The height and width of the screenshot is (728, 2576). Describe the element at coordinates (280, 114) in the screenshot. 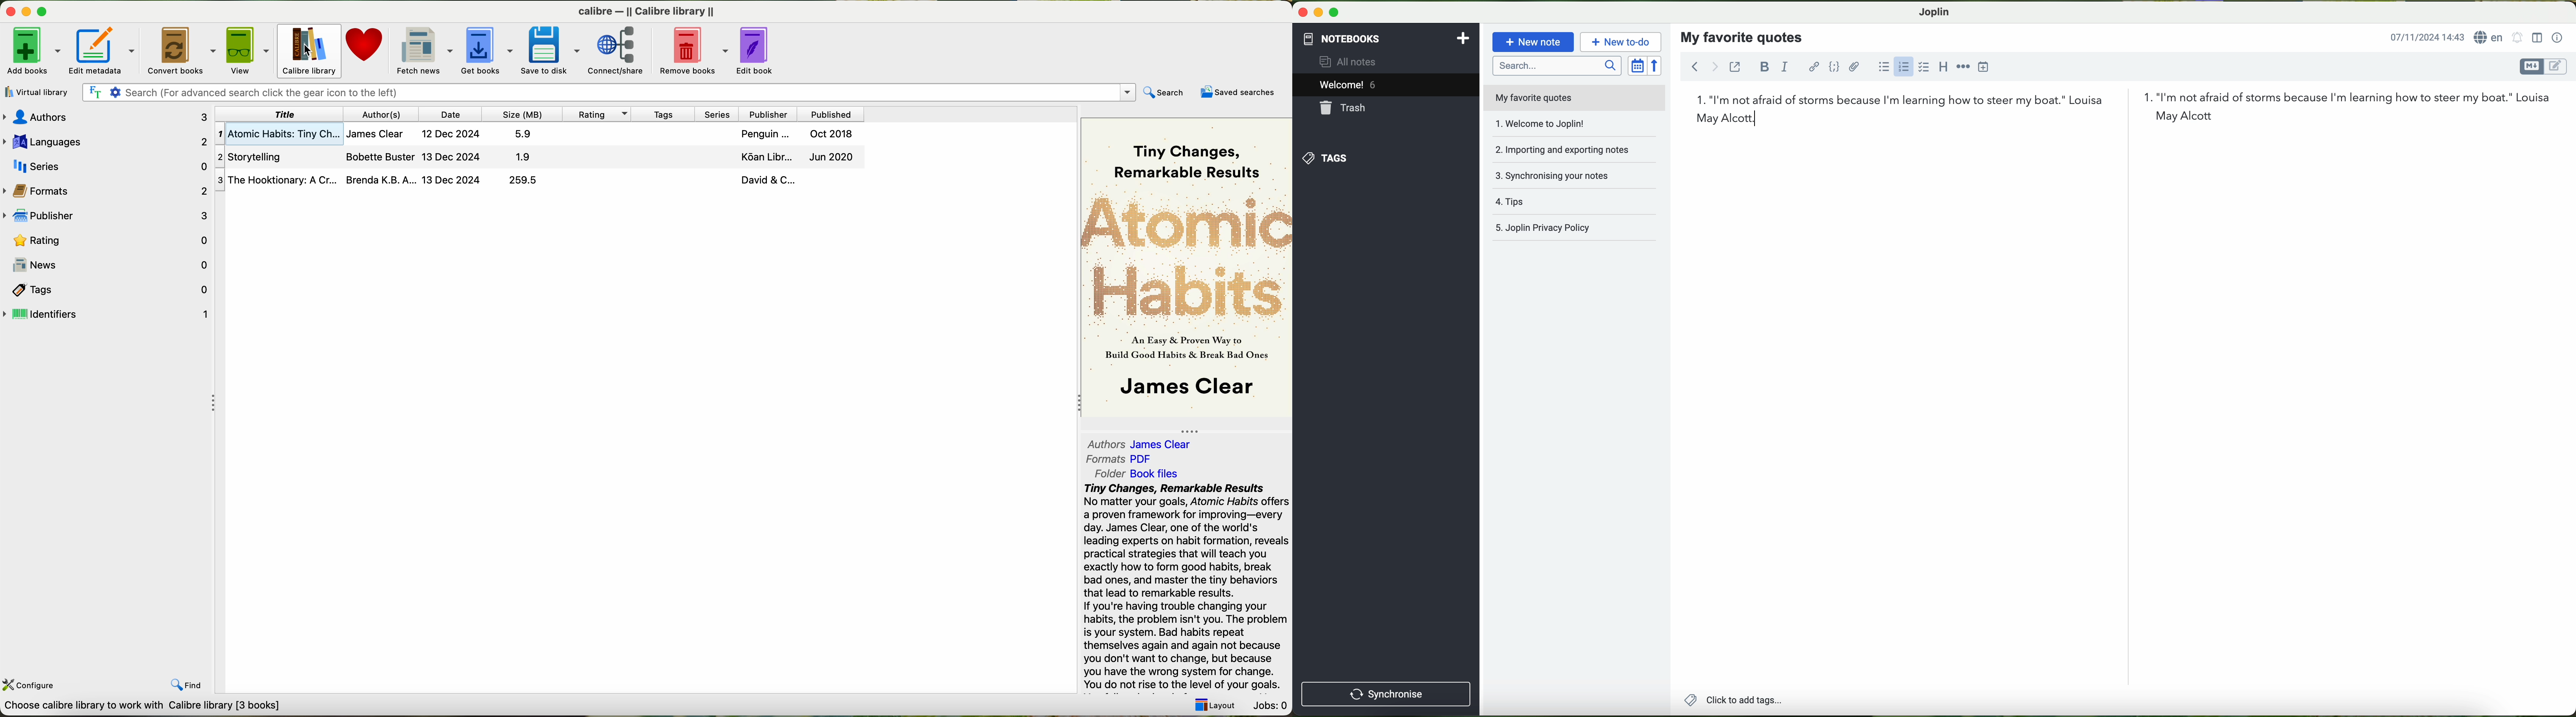

I see `title` at that location.